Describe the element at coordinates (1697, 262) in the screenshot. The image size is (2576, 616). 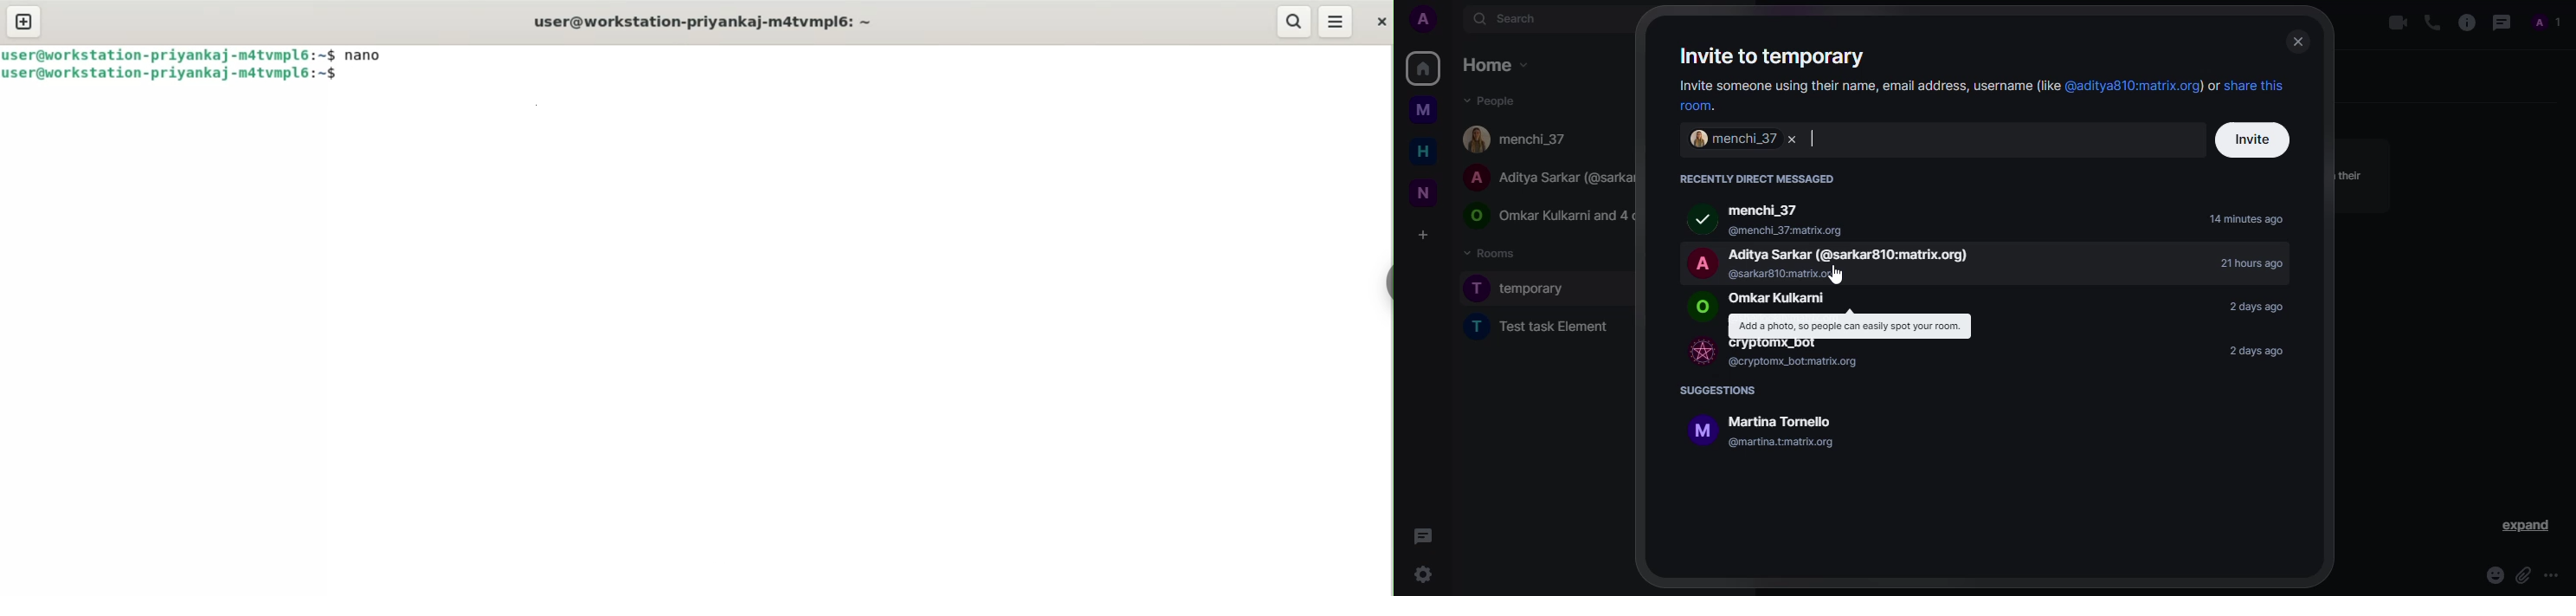
I see `profile picture` at that location.